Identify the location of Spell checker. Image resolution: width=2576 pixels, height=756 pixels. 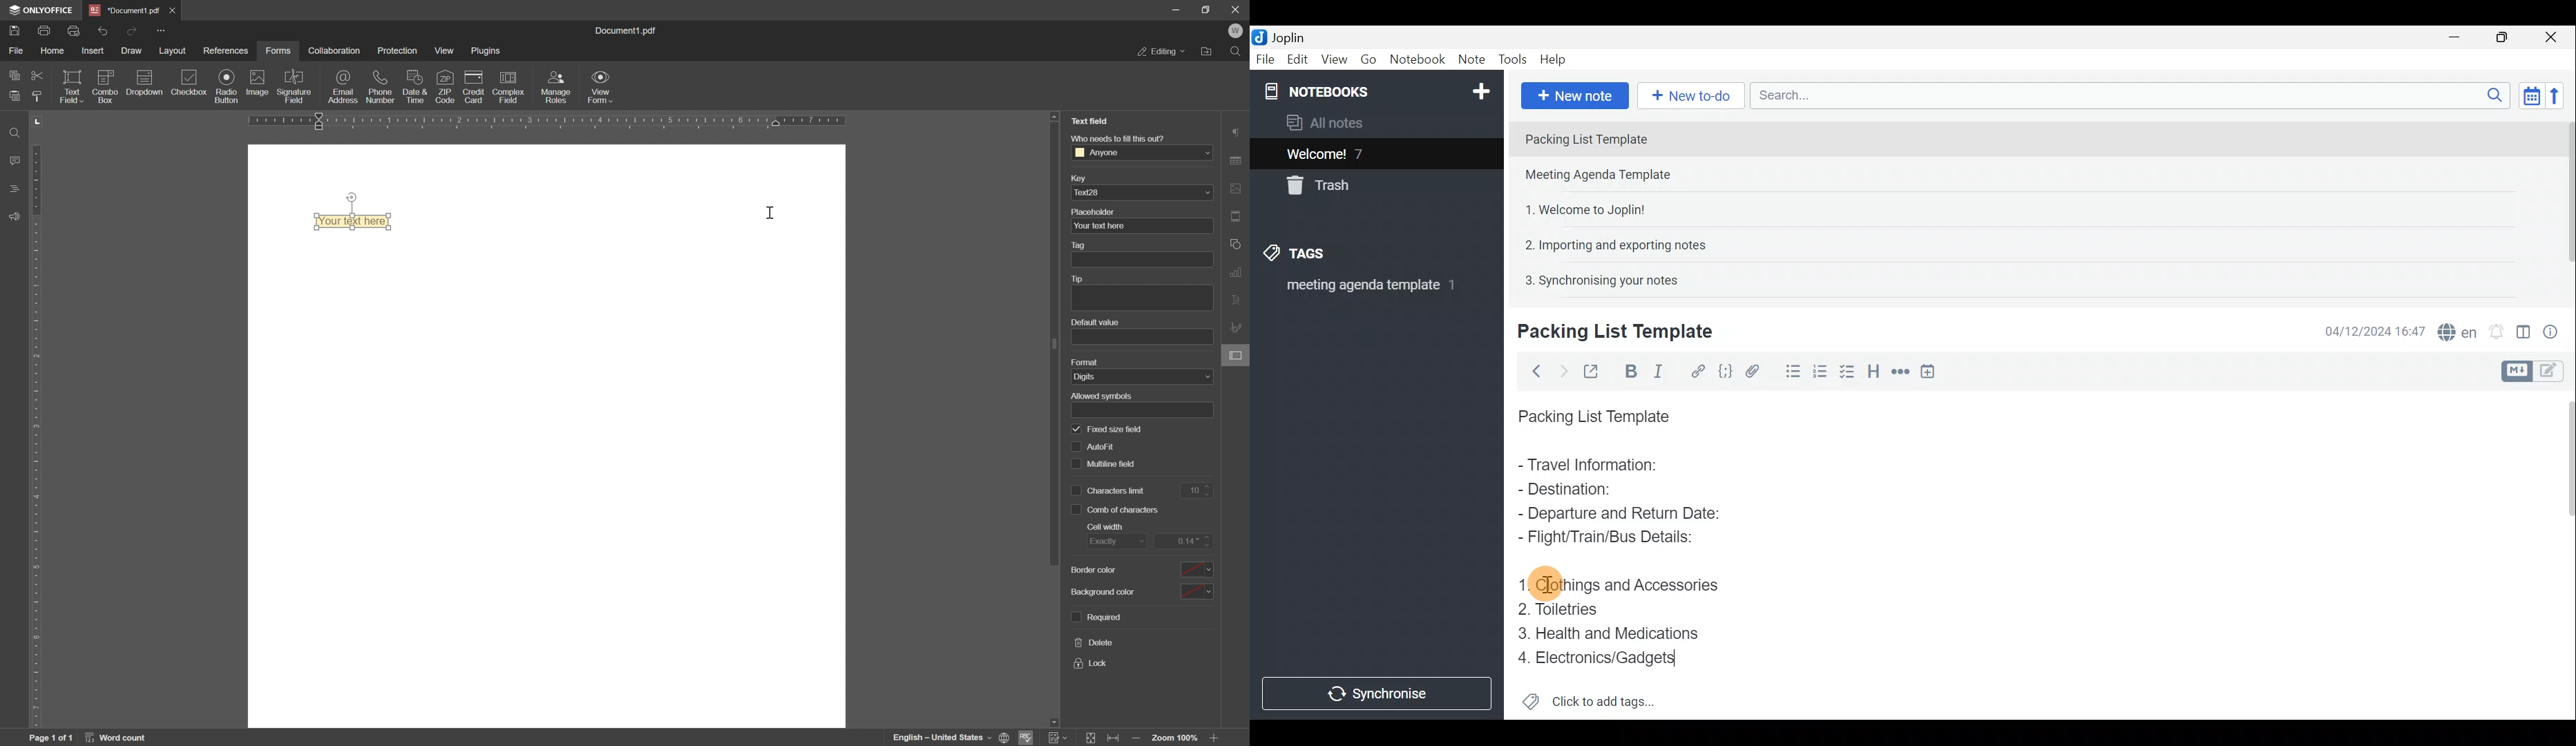
(2454, 329).